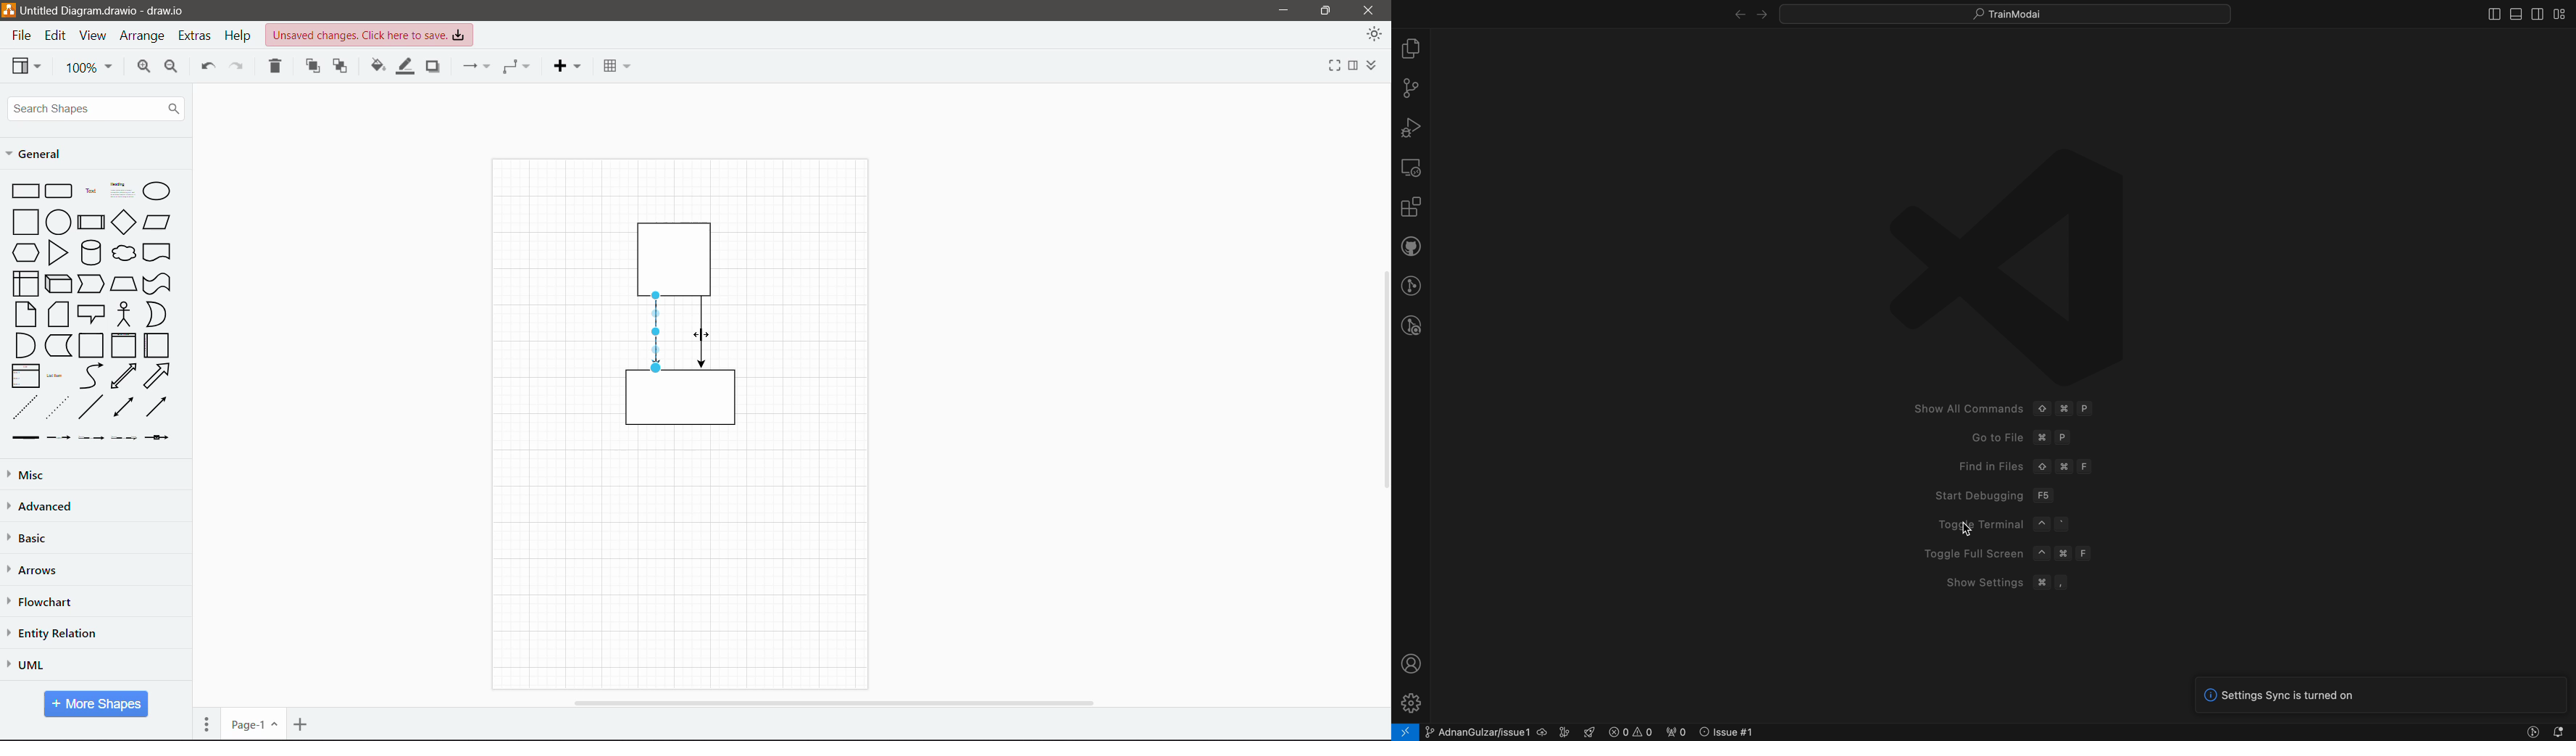 The height and width of the screenshot is (756, 2576). Describe the element at coordinates (155, 314) in the screenshot. I see `Or` at that location.